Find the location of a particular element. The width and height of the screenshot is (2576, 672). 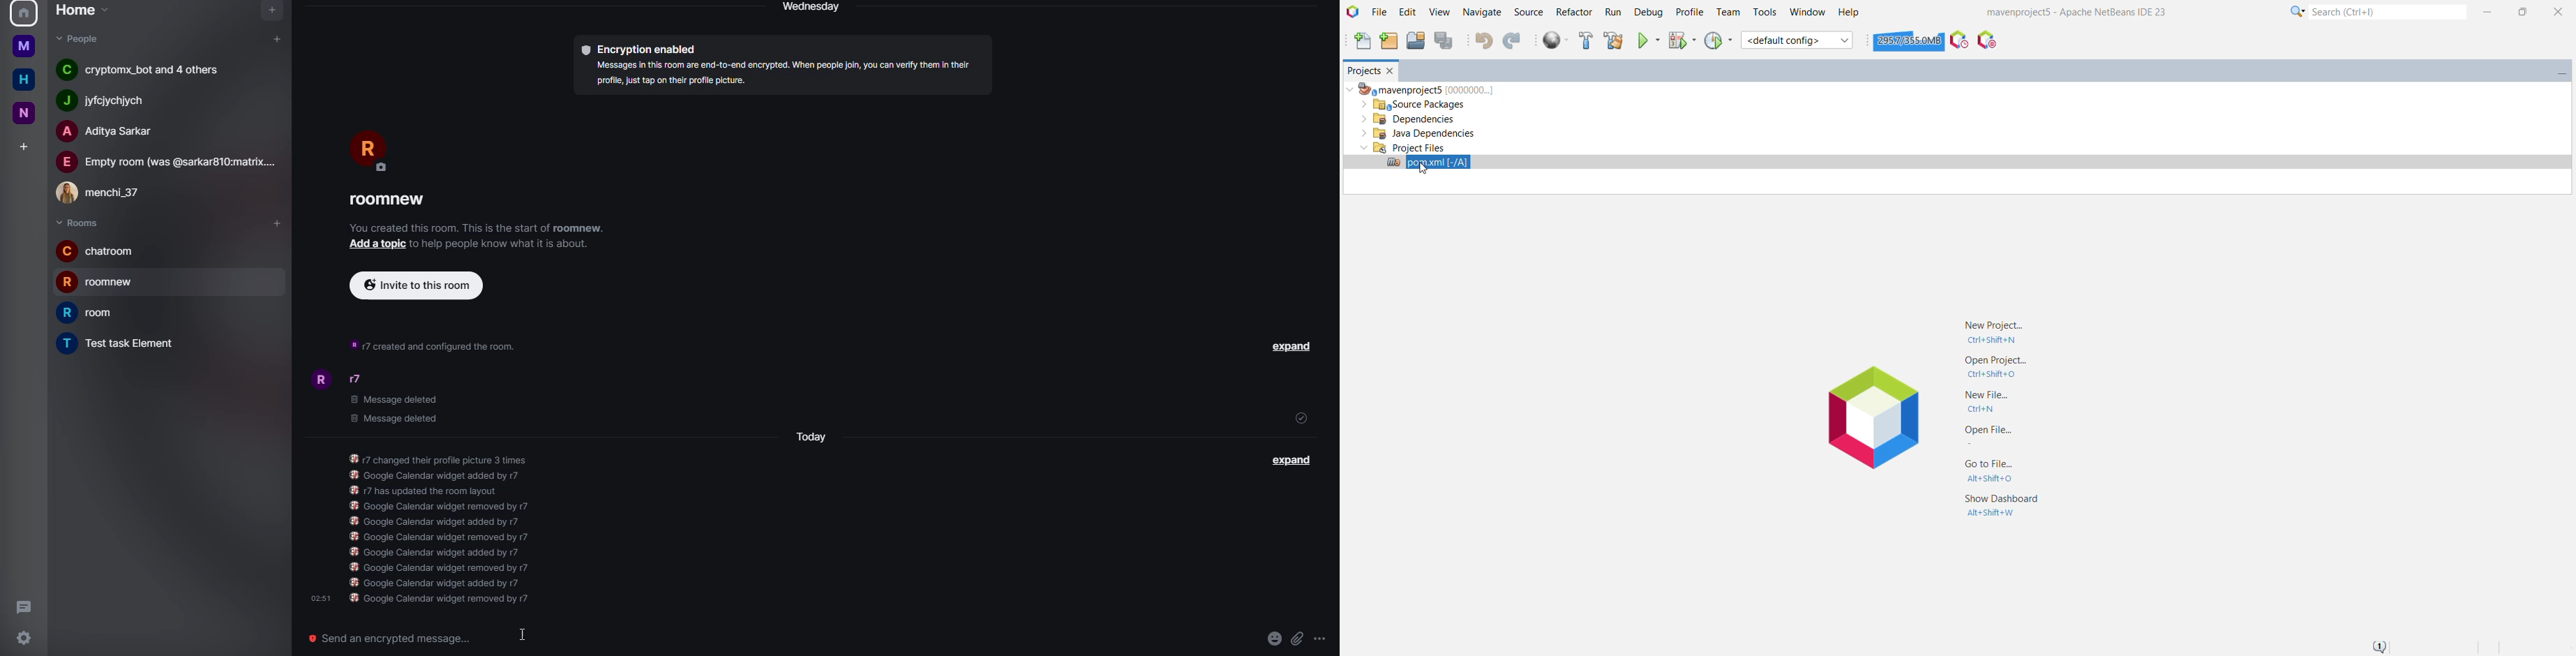

Dependencies is located at coordinates (1412, 119).